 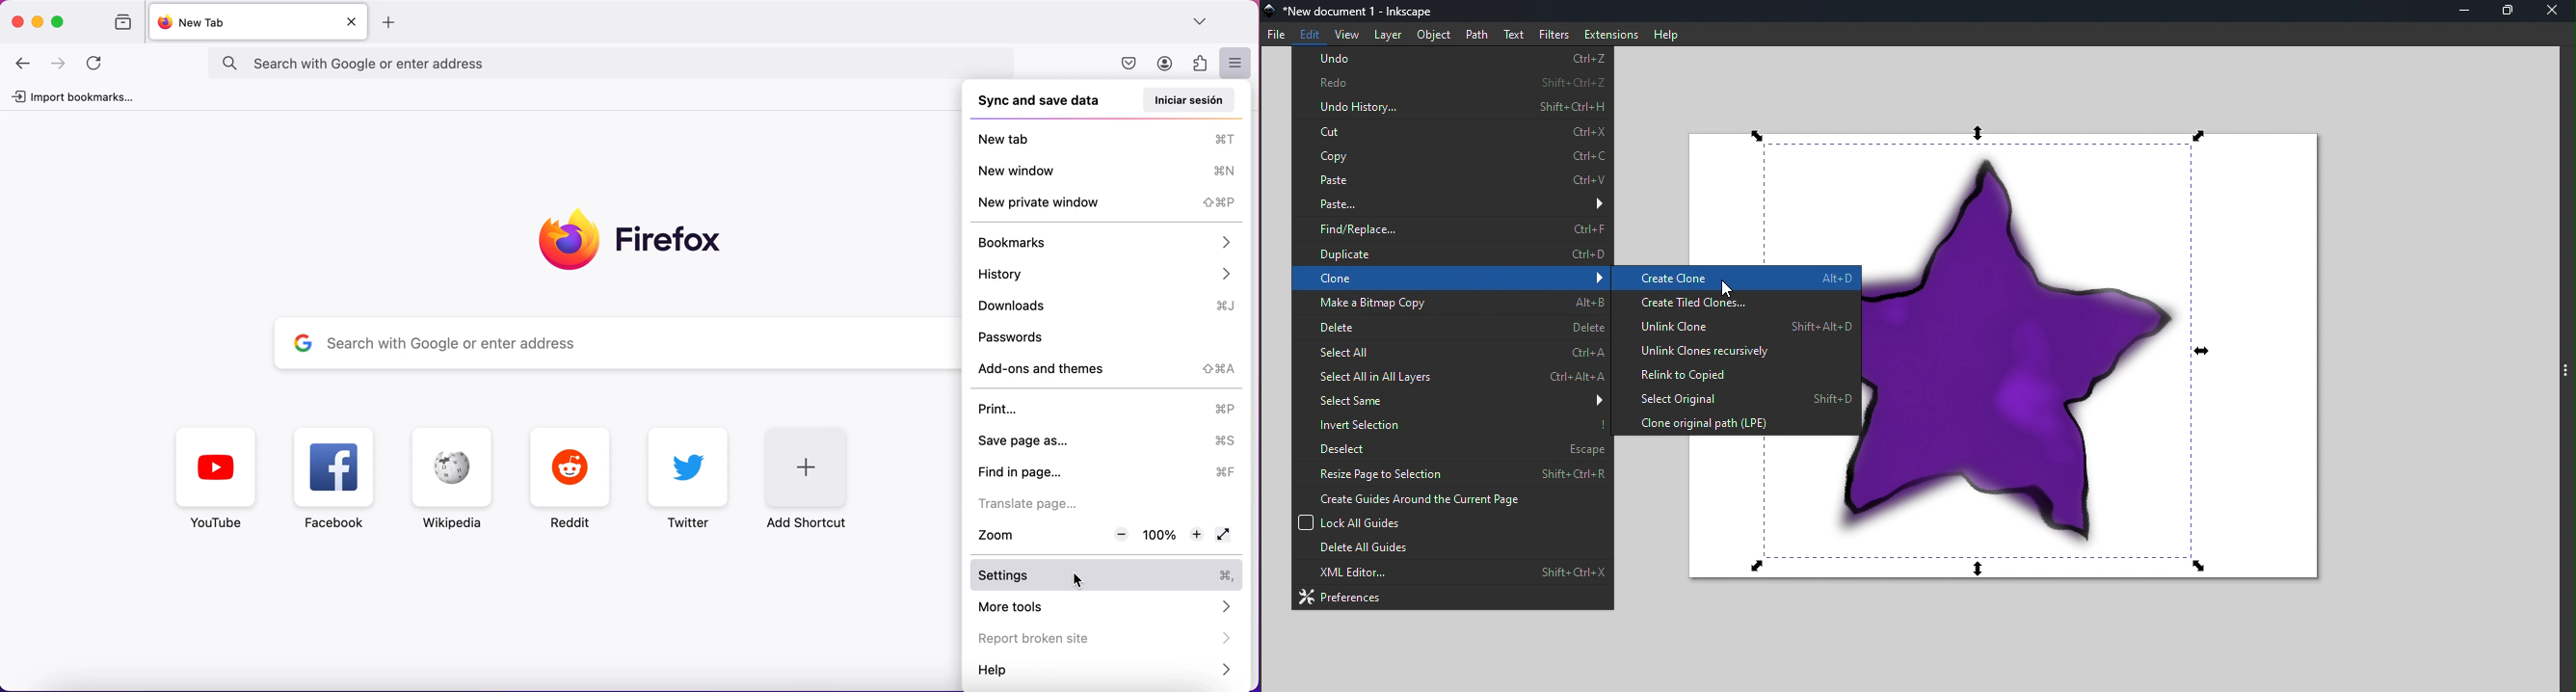 I want to click on settings, so click(x=1109, y=576).